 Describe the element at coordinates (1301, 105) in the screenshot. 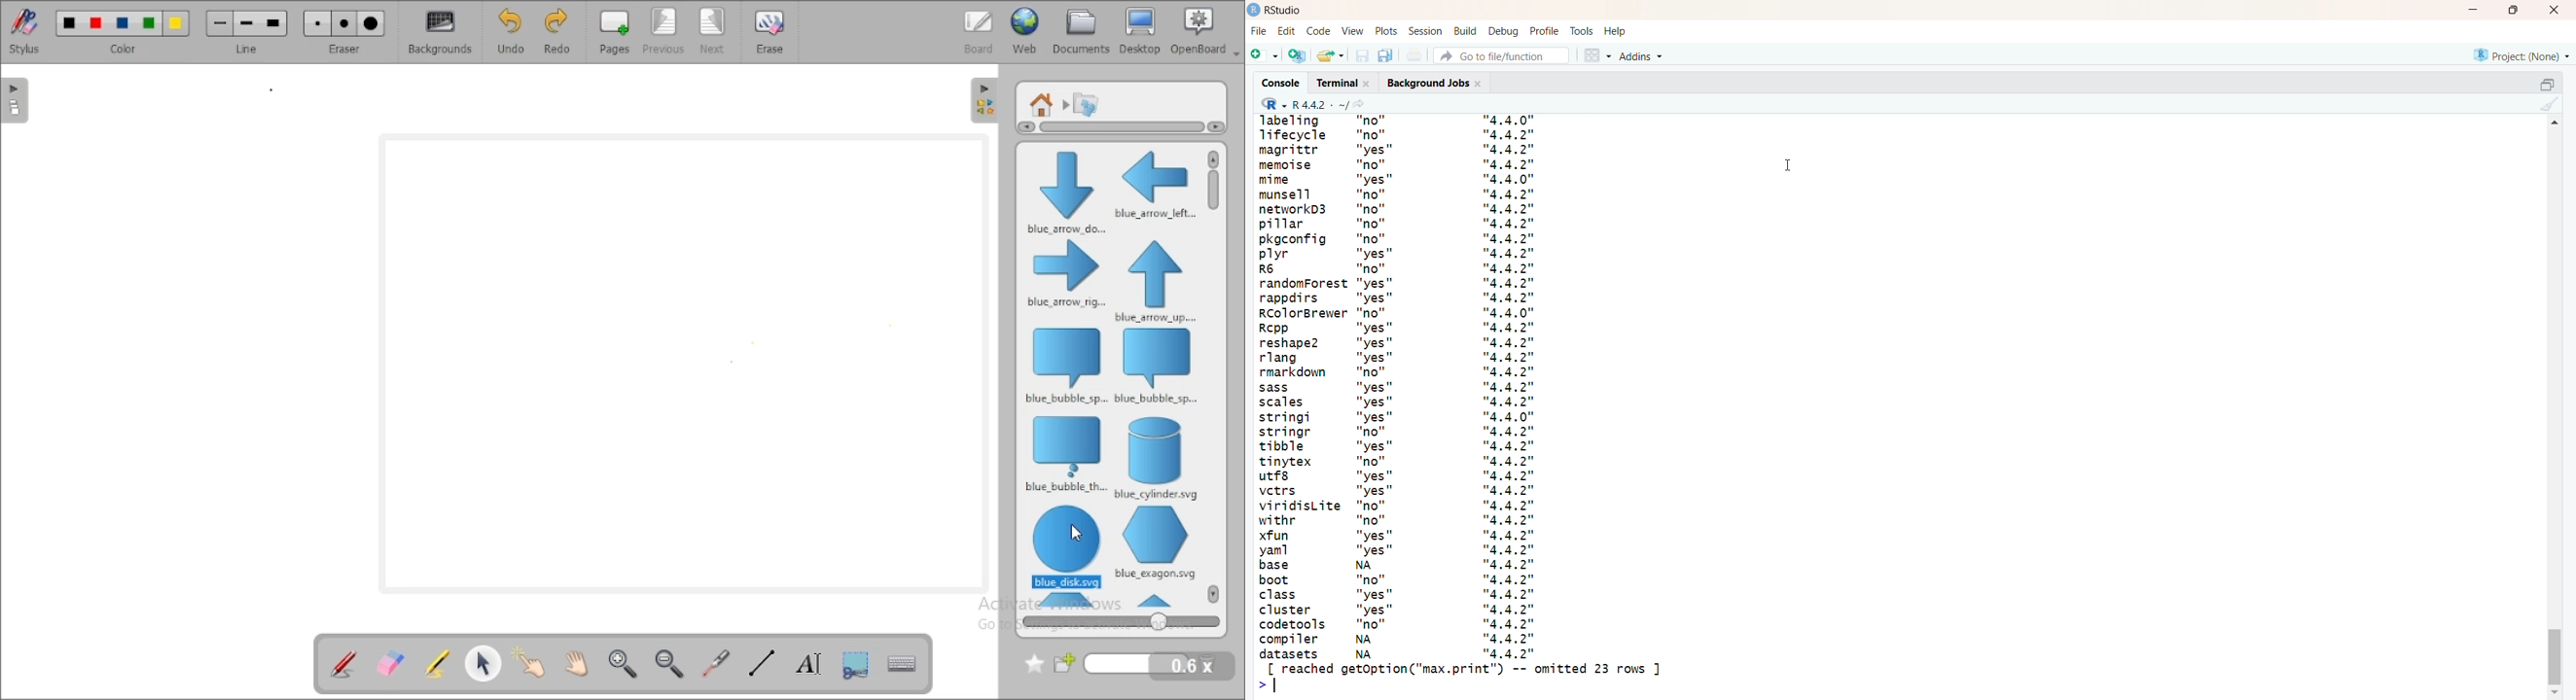

I see `R 4.4.2` at that location.